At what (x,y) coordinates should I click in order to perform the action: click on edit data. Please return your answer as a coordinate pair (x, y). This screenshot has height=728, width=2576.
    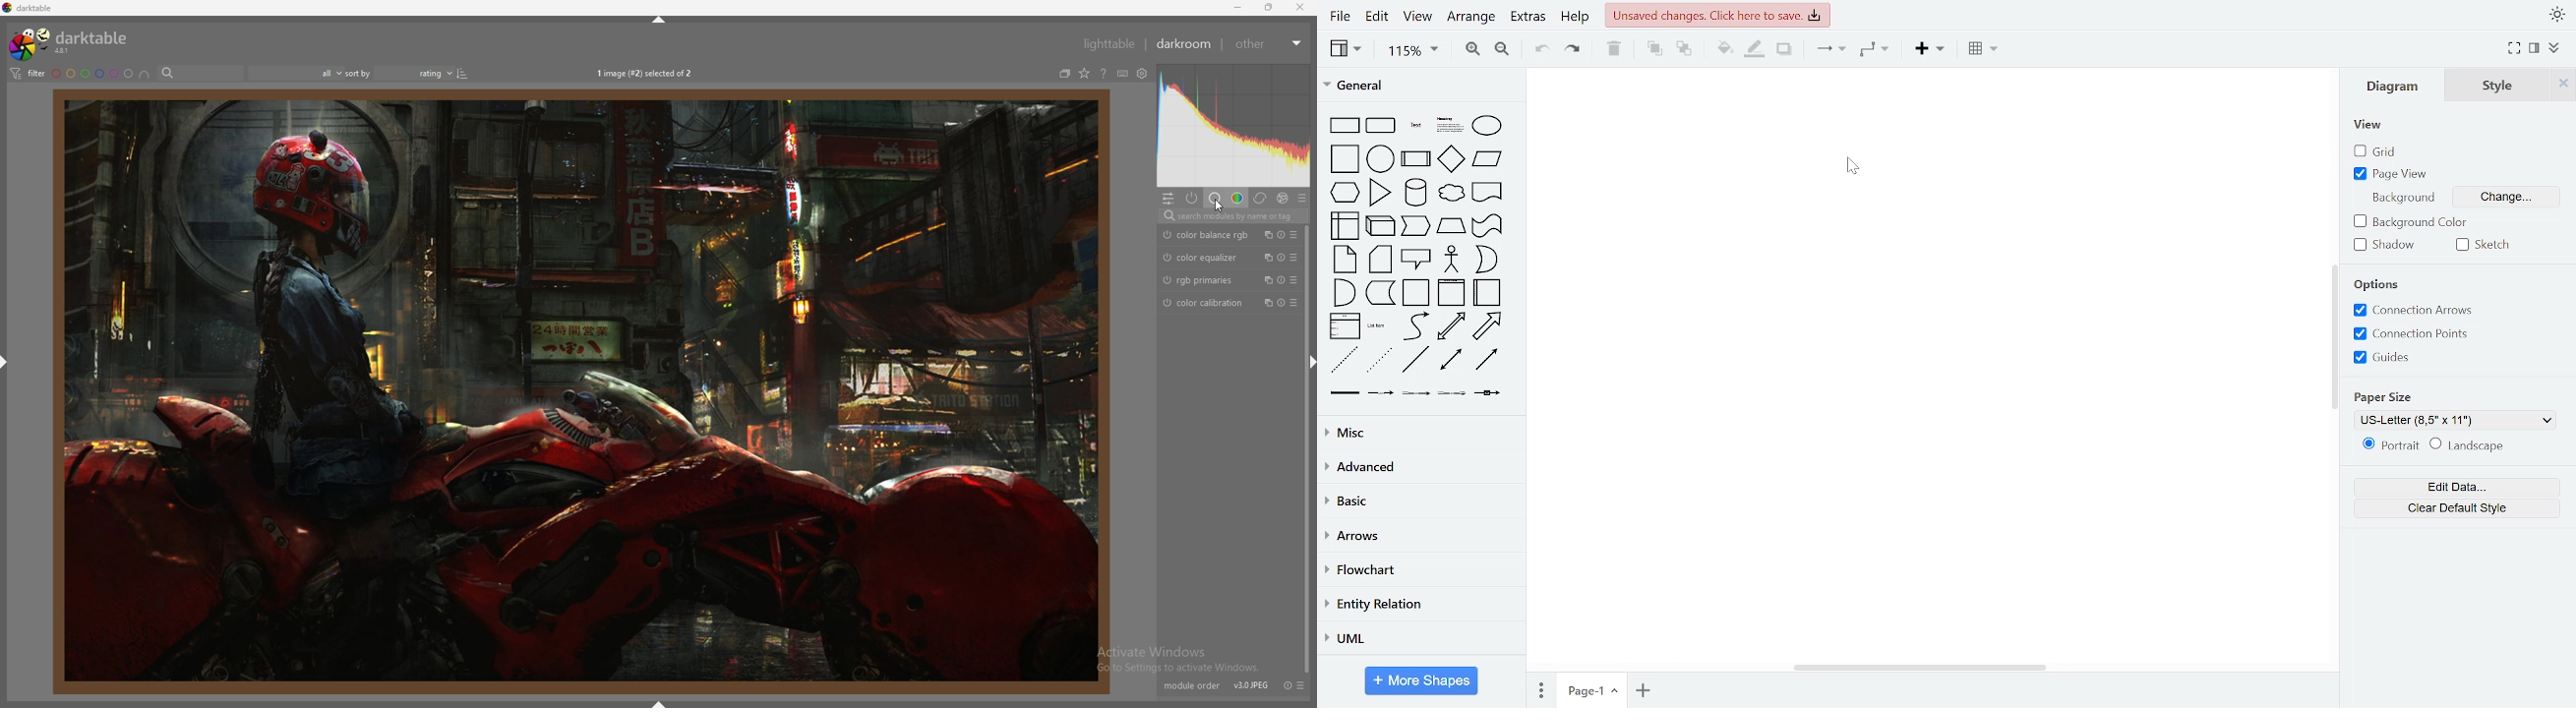
    Looking at the image, I should click on (2456, 487).